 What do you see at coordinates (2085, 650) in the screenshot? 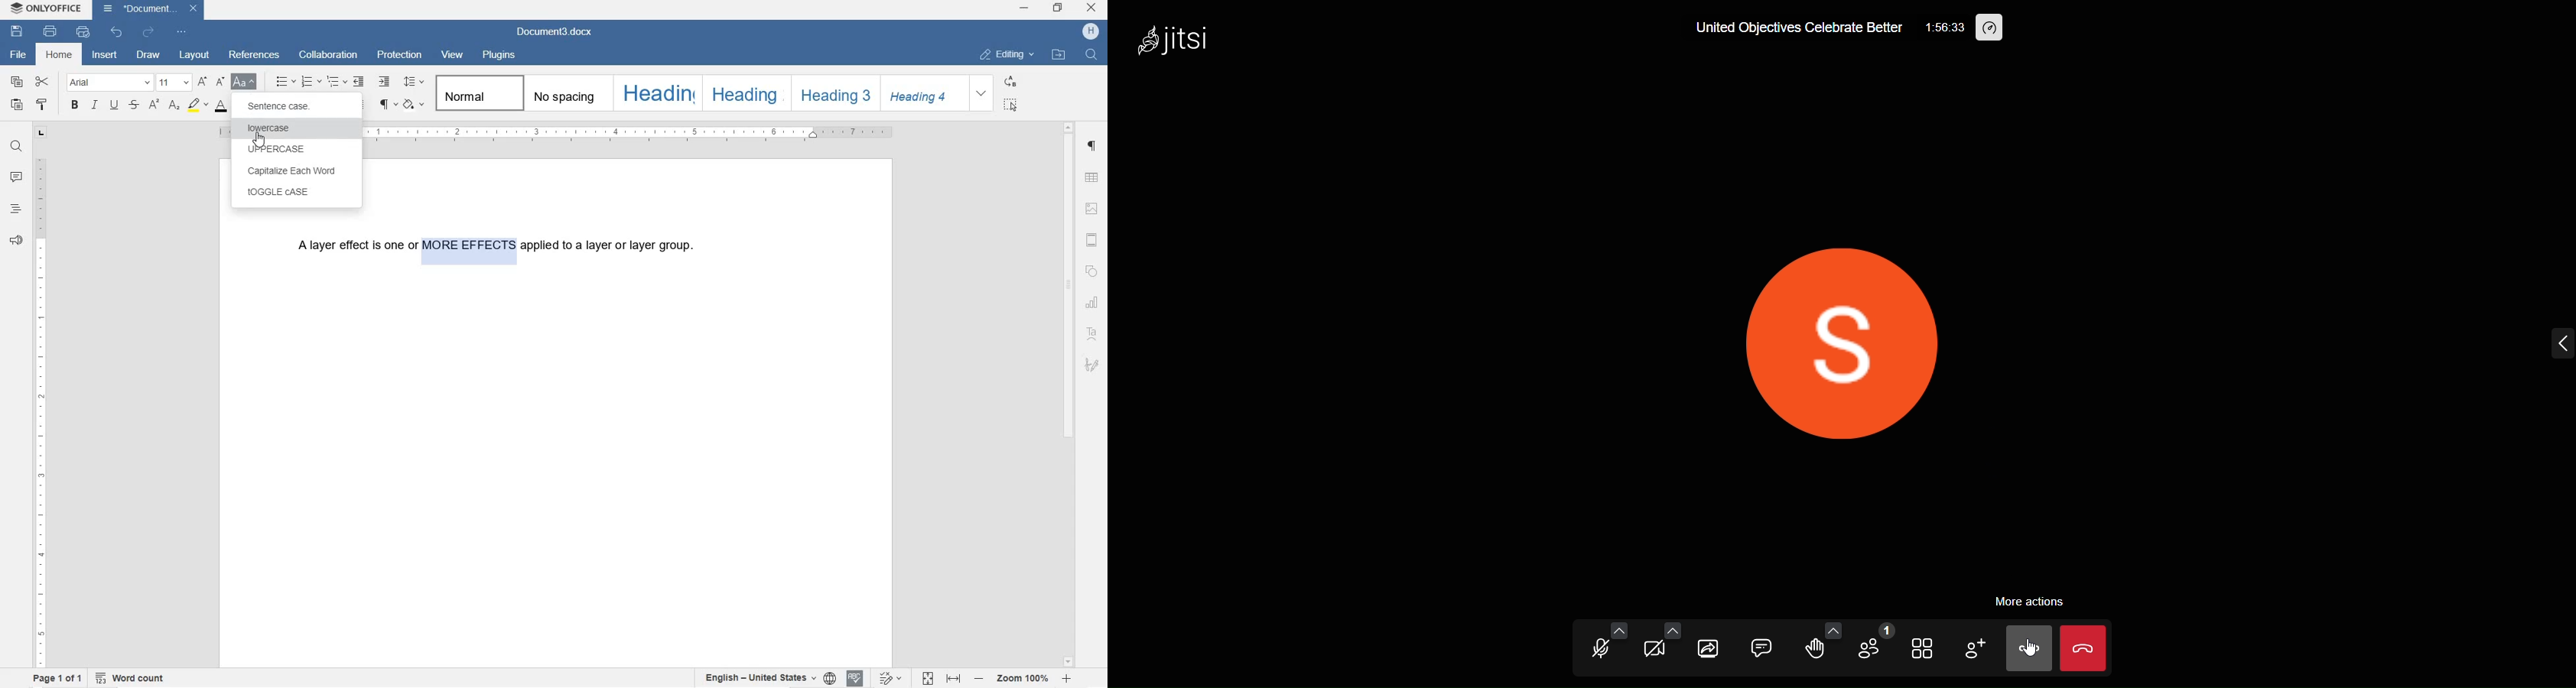
I see `leave the call` at bounding box center [2085, 650].